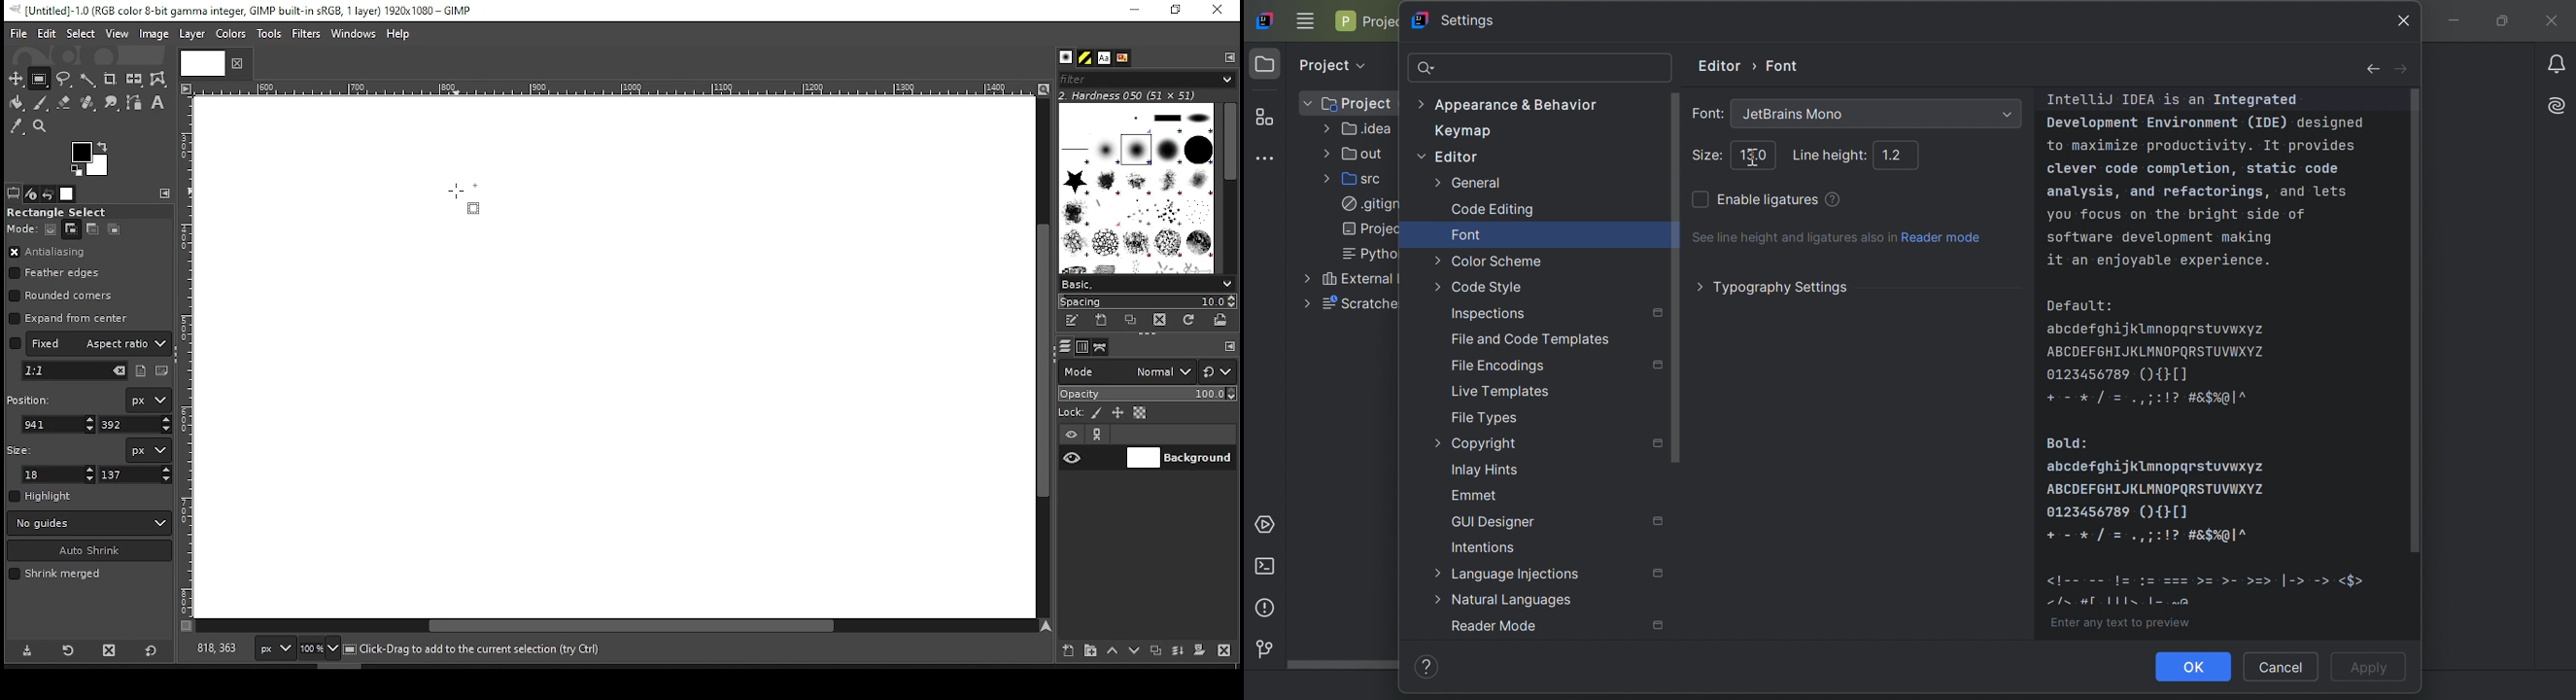 This screenshot has height=700, width=2576. I want to click on lock pixels, so click(1100, 413).